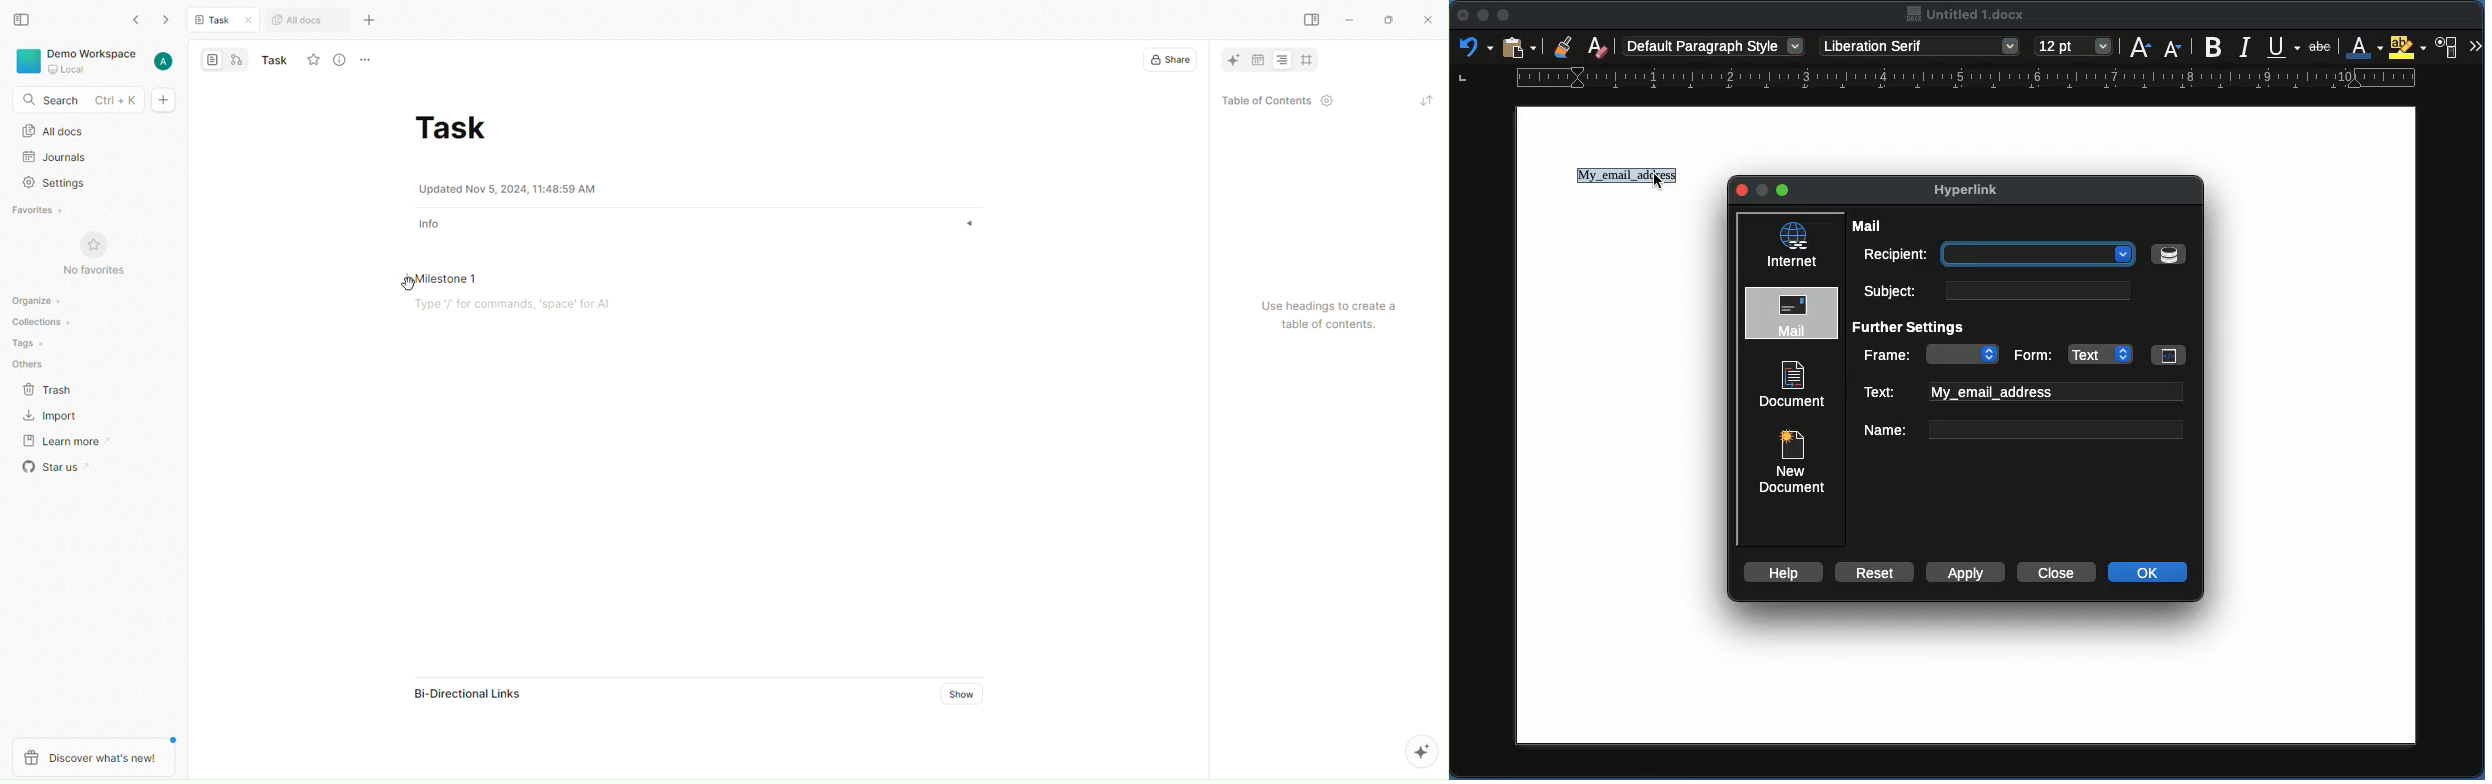  I want to click on Symbol, so click(2168, 254).